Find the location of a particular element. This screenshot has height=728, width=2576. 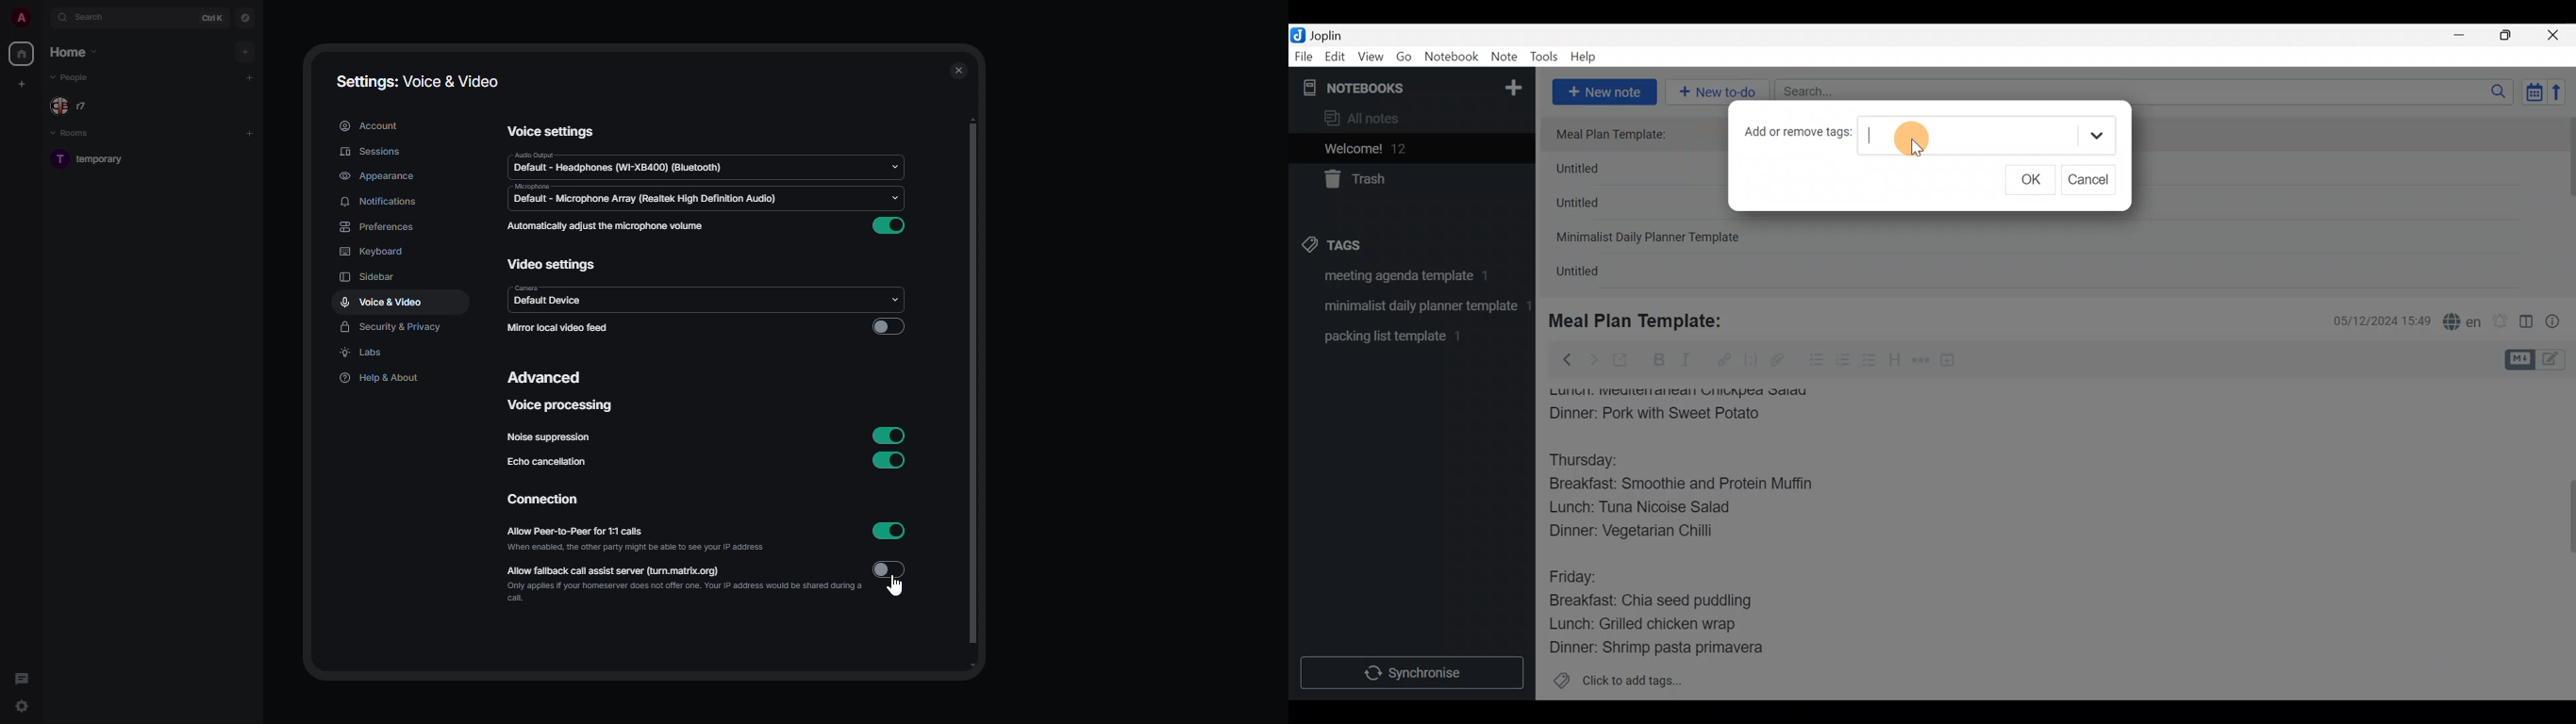

add is located at coordinates (249, 134).